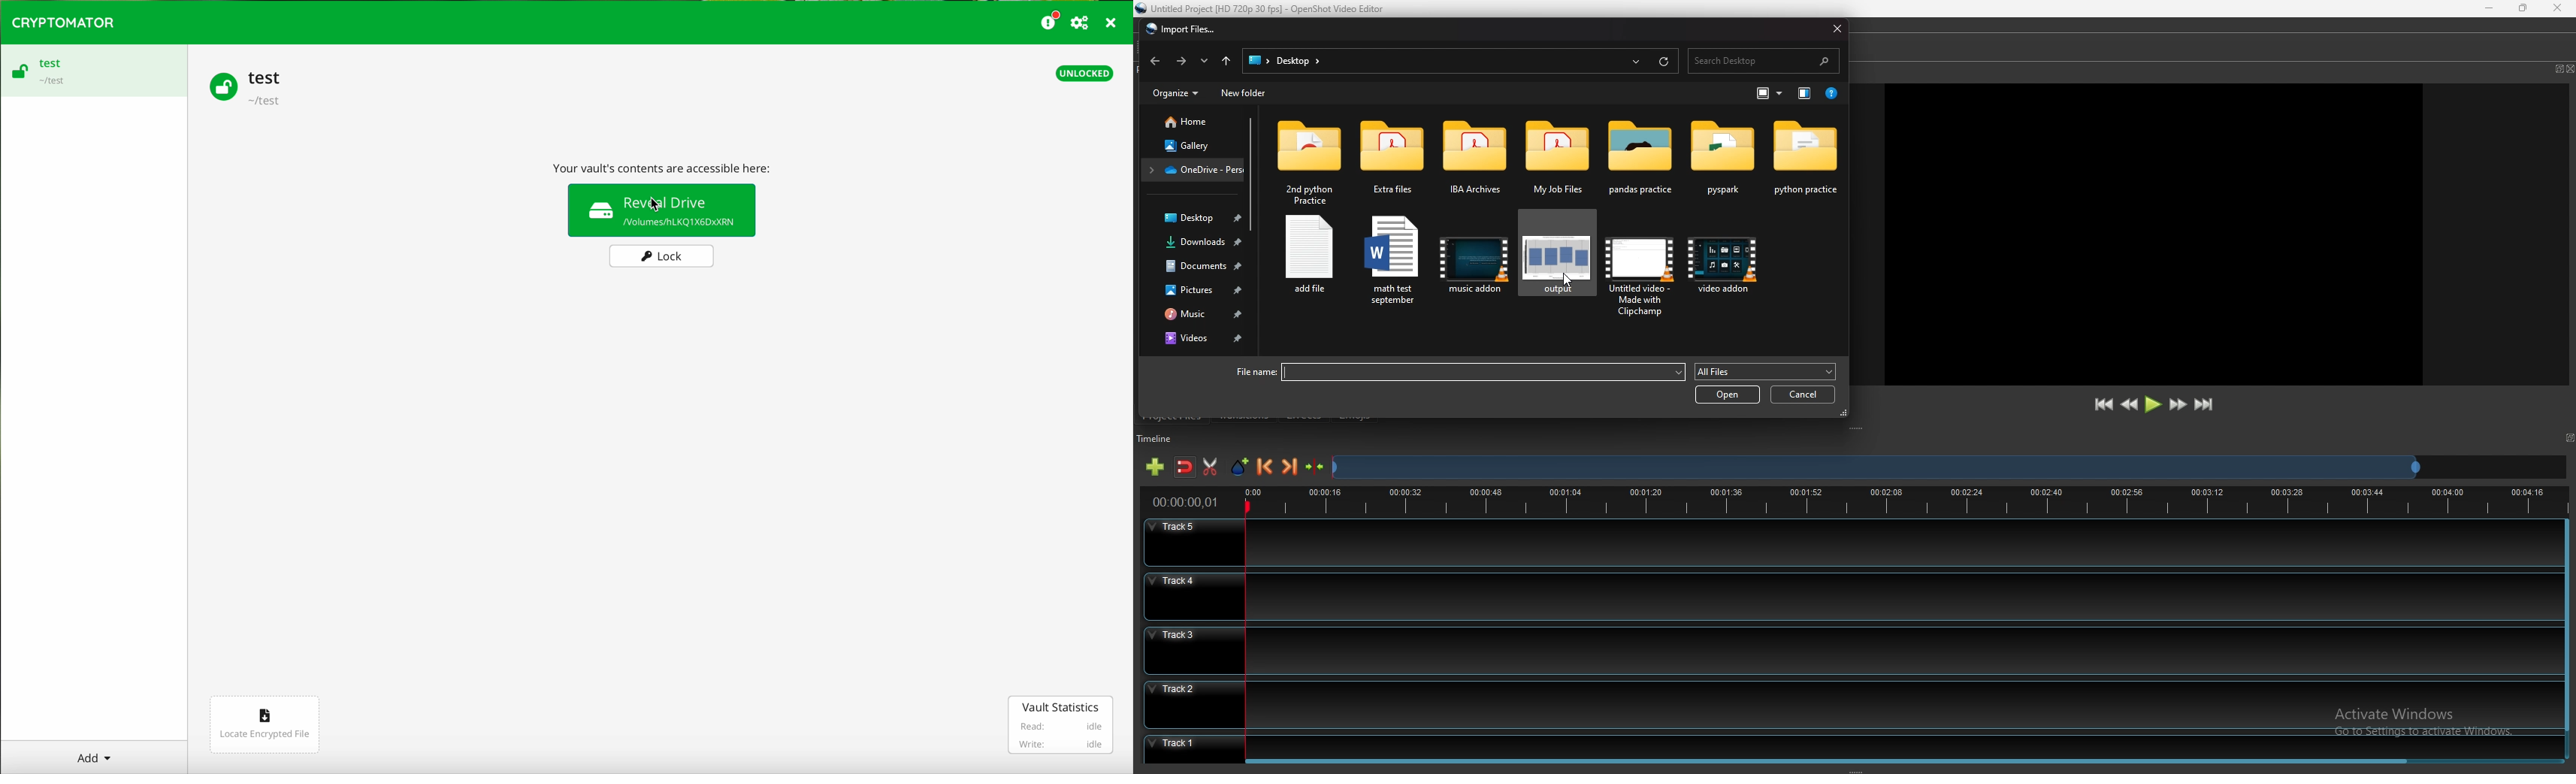 The image size is (2576, 784). Describe the element at coordinates (1804, 395) in the screenshot. I see `cancel` at that location.